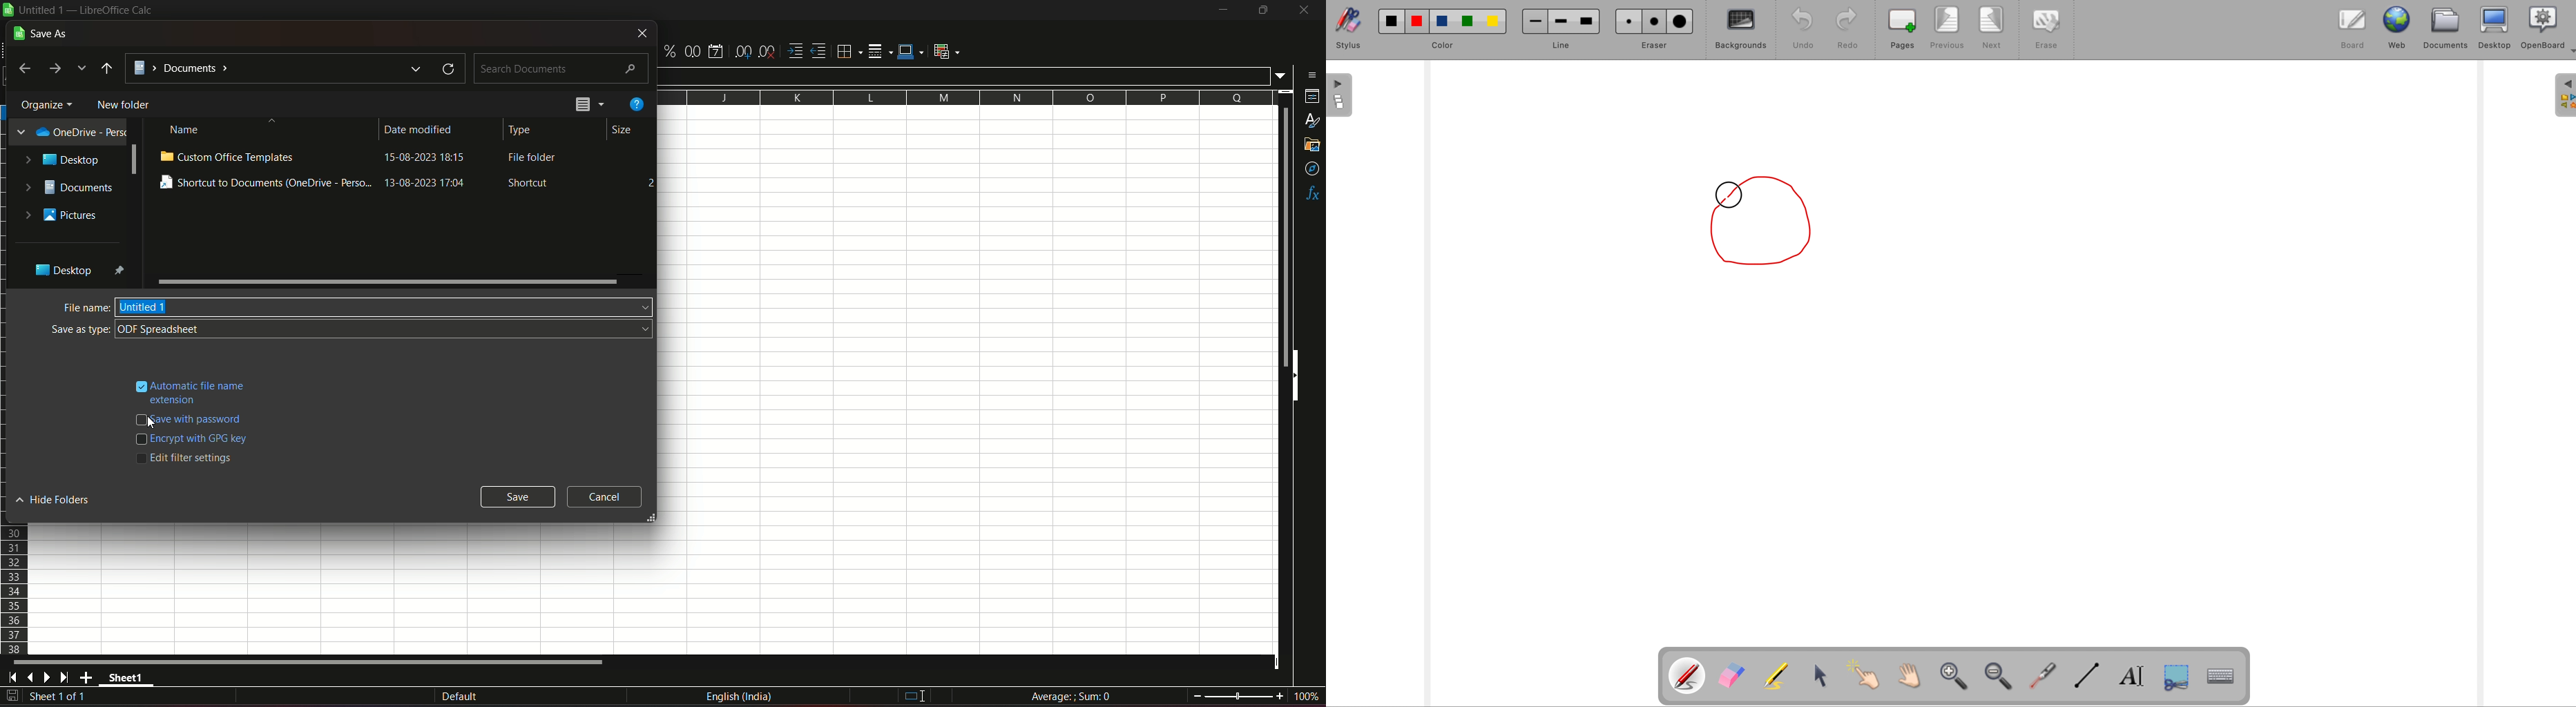  What do you see at coordinates (2497, 27) in the screenshot?
I see `desktop` at bounding box center [2497, 27].